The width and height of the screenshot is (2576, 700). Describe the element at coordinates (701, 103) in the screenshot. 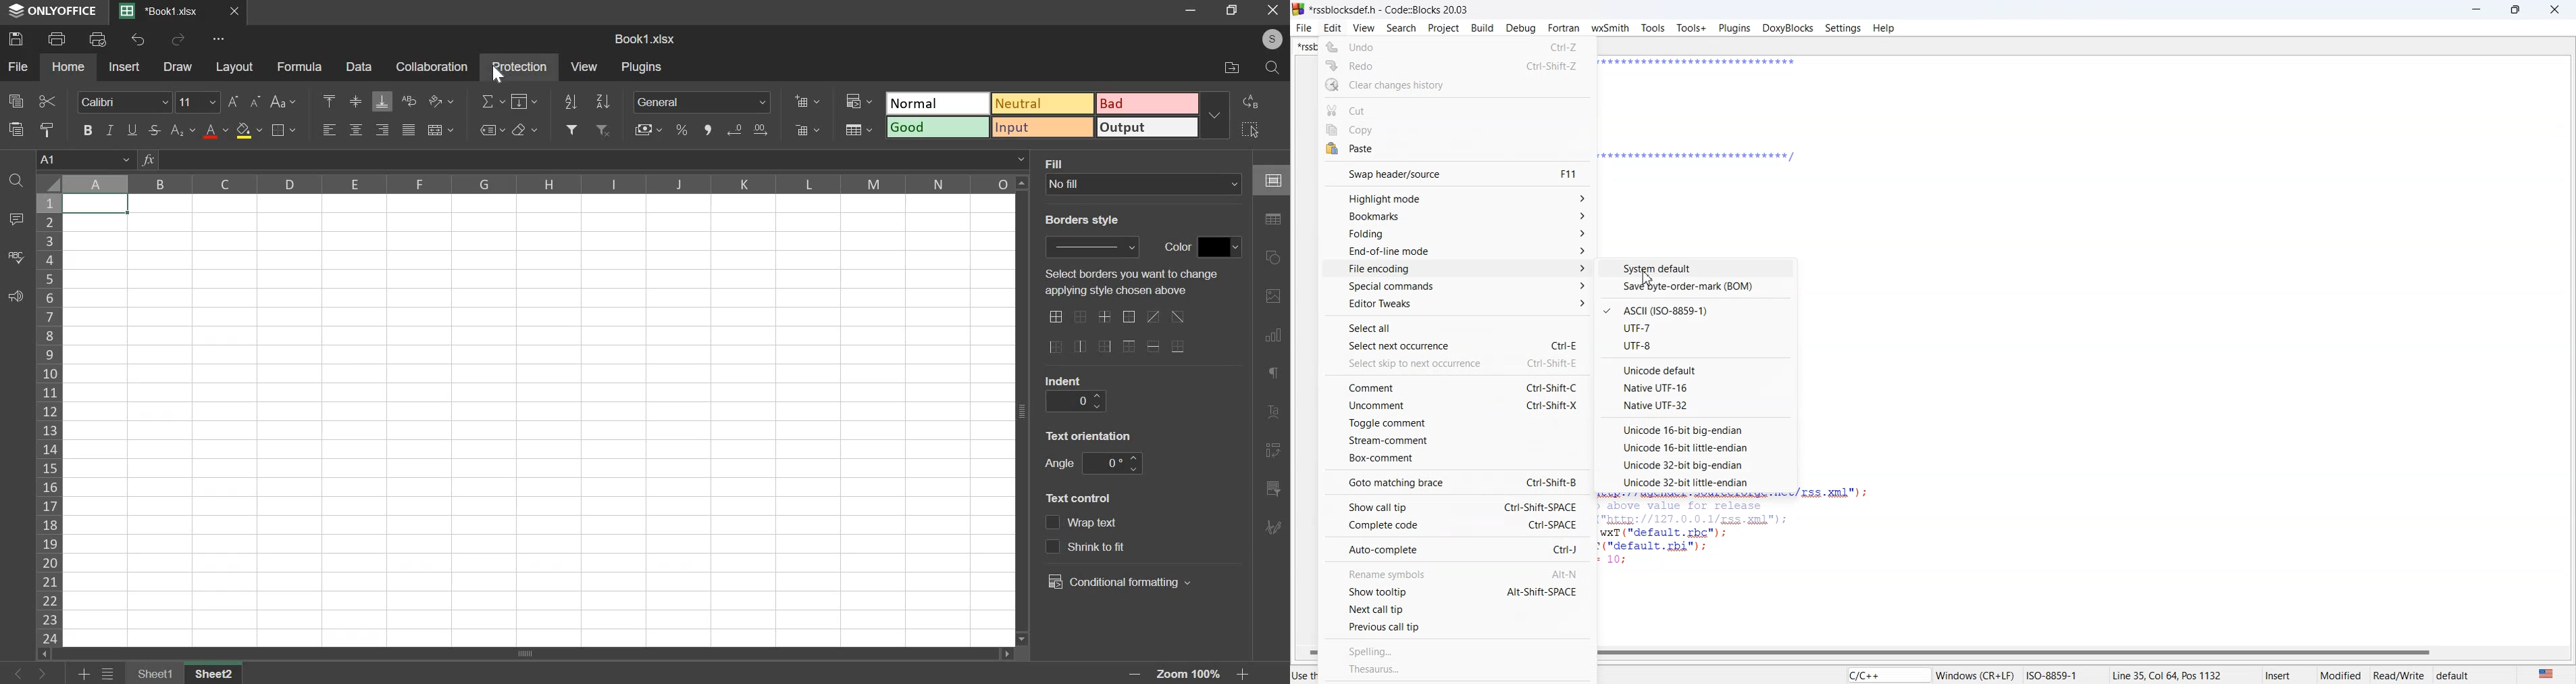

I see `number format` at that location.